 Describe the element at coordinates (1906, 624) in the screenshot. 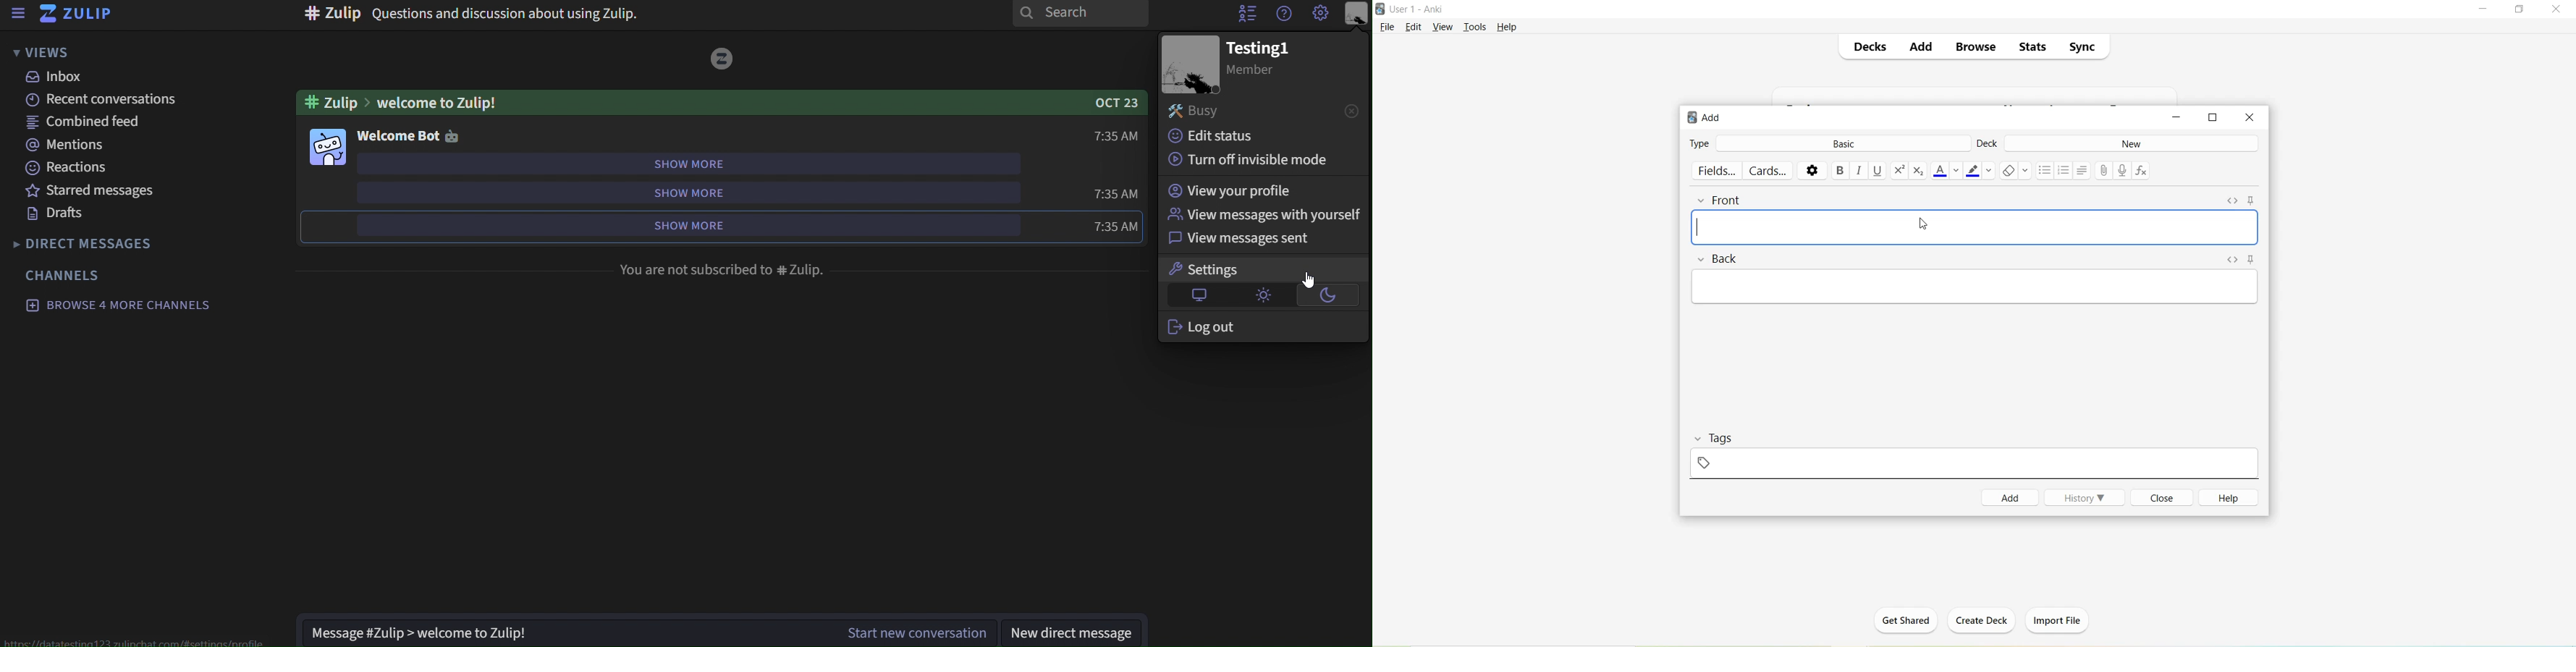

I see `Get Shared` at that location.